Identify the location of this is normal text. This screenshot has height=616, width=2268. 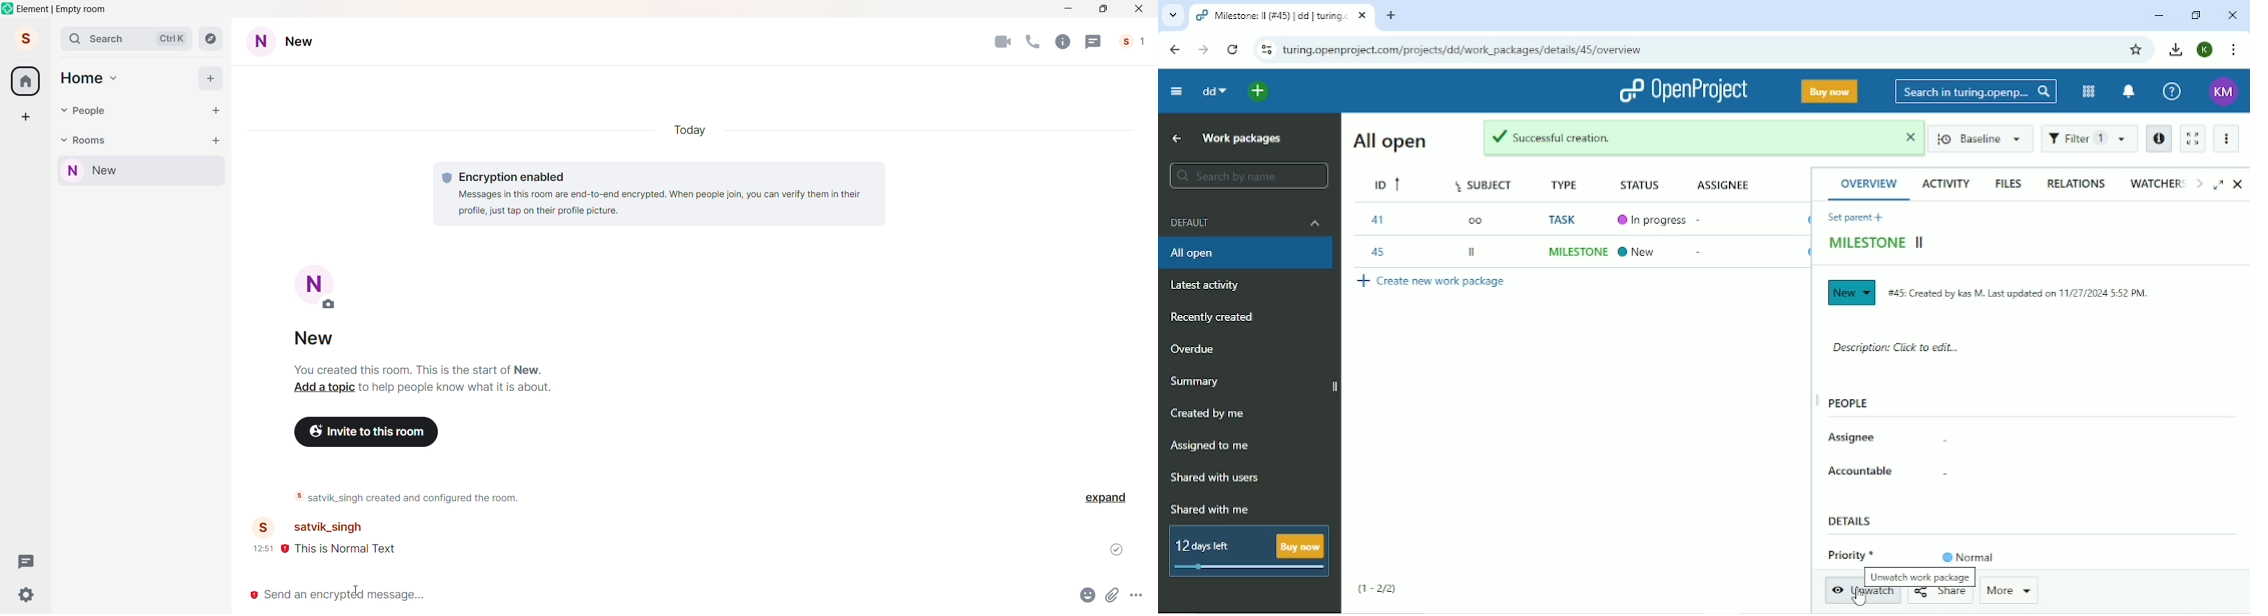
(362, 551).